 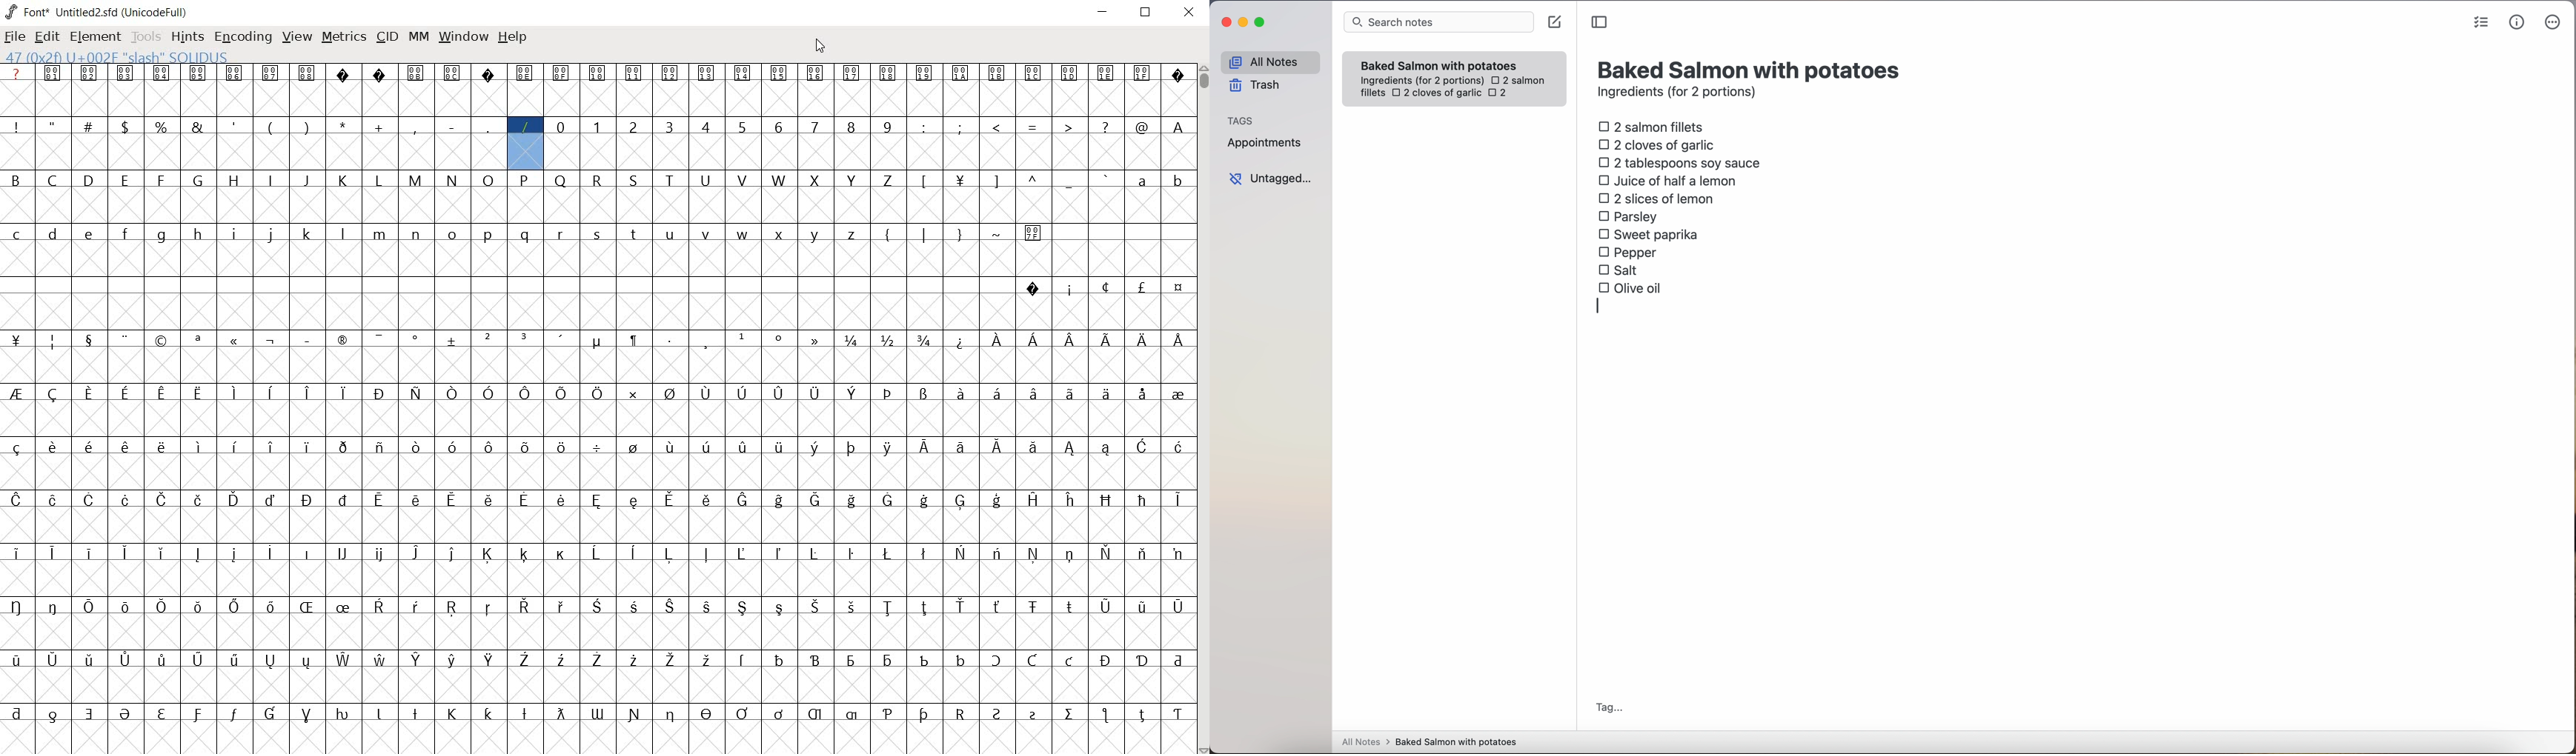 I want to click on glyph, so click(x=525, y=554).